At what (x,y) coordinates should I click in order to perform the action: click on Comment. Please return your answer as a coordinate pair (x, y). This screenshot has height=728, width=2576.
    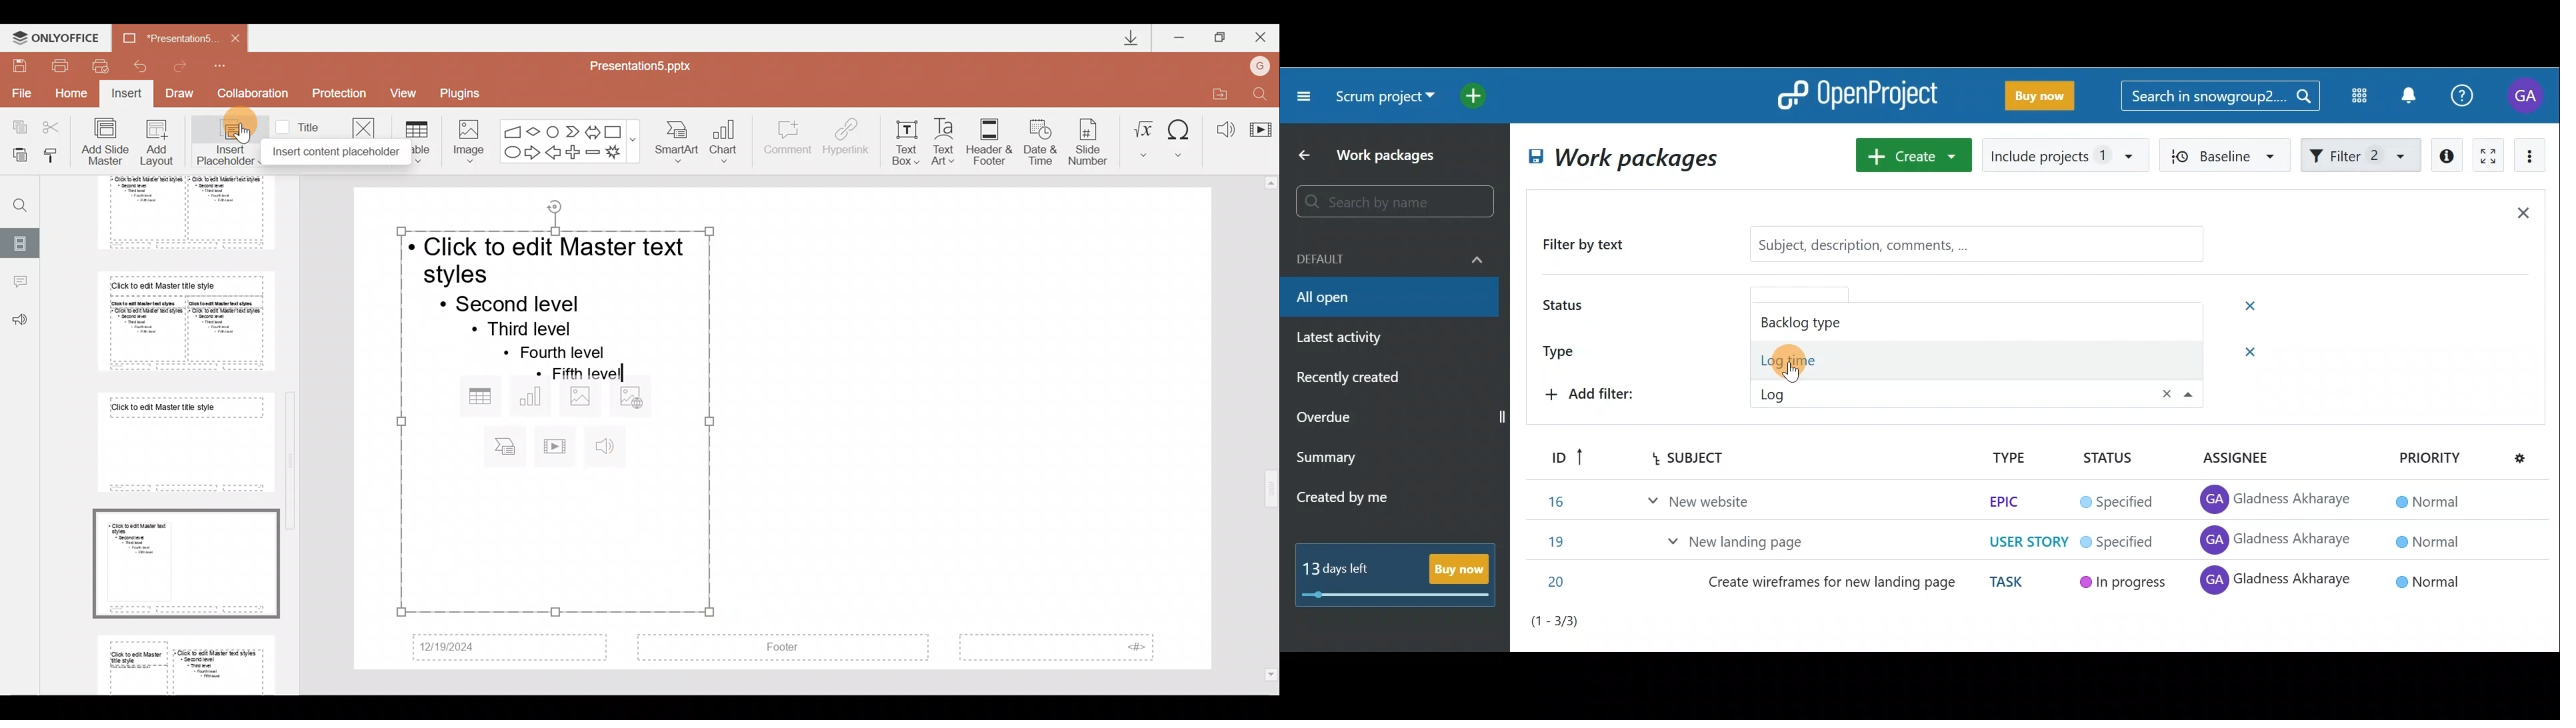
    Looking at the image, I should click on (788, 143).